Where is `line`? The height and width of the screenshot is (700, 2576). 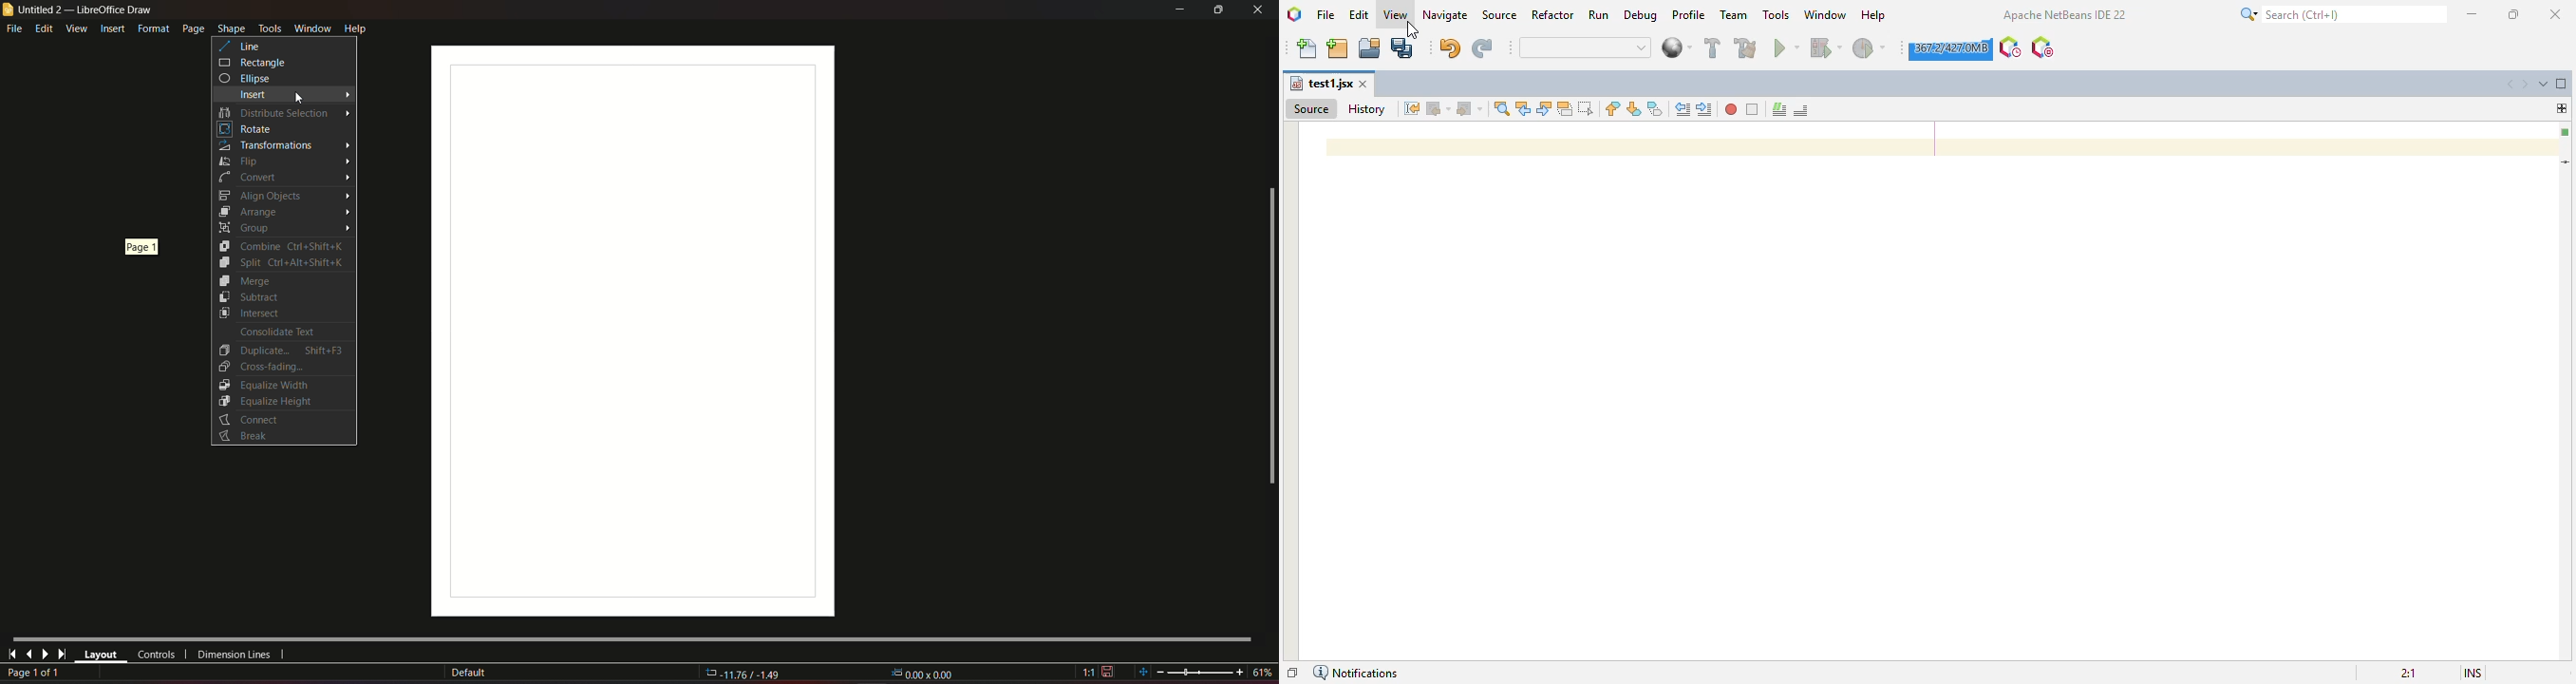
line is located at coordinates (245, 46).